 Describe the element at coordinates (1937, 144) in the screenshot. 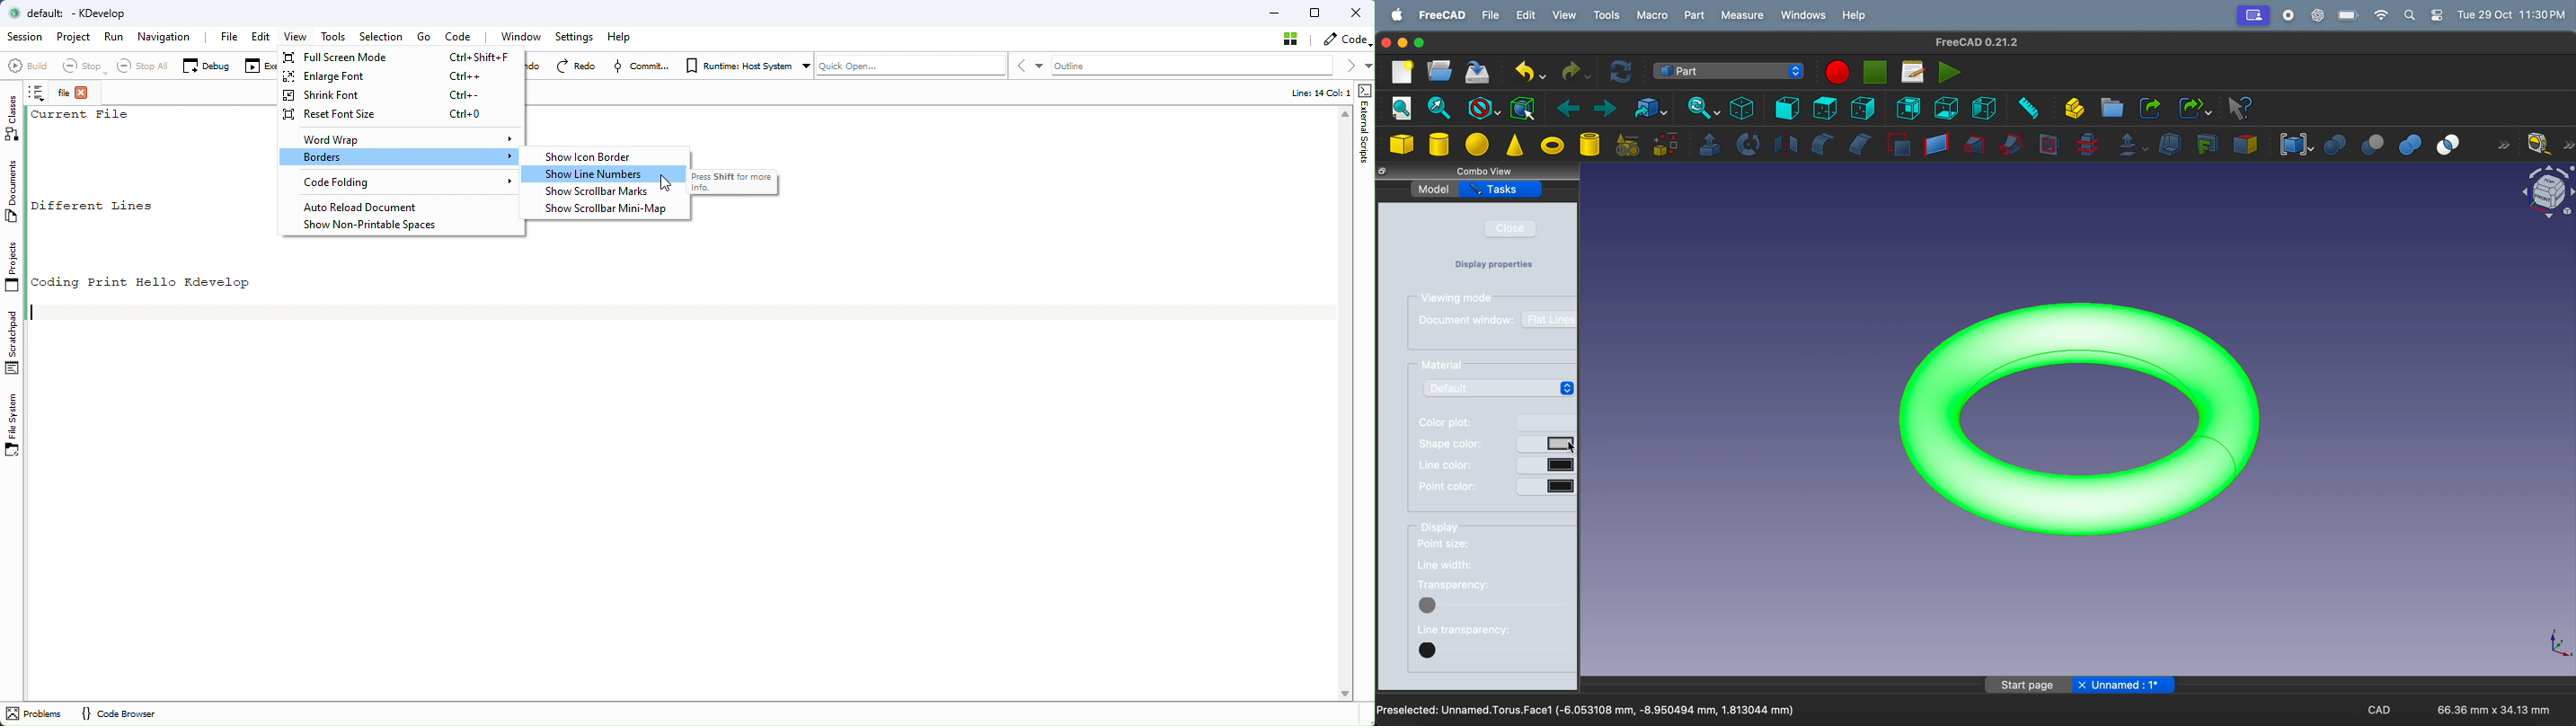

I see `create ruled surface` at that location.